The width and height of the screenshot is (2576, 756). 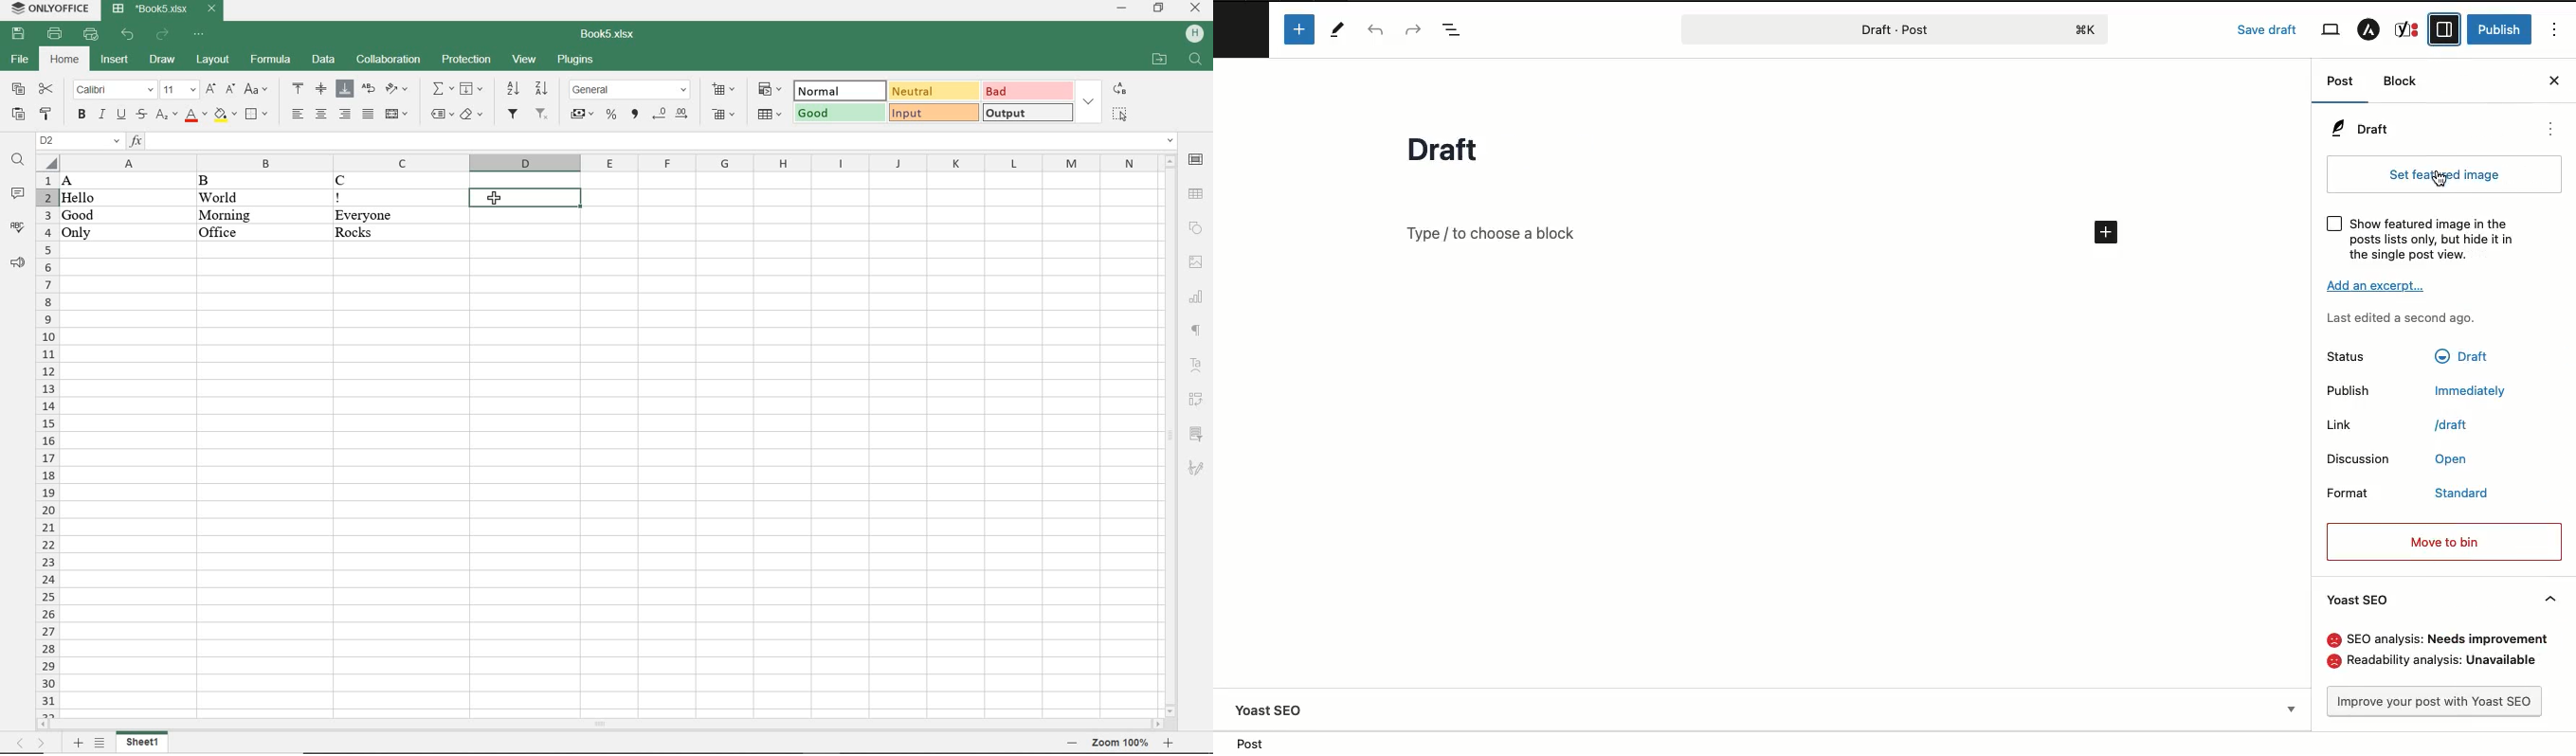 I want to click on DATA, so click(x=234, y=208).